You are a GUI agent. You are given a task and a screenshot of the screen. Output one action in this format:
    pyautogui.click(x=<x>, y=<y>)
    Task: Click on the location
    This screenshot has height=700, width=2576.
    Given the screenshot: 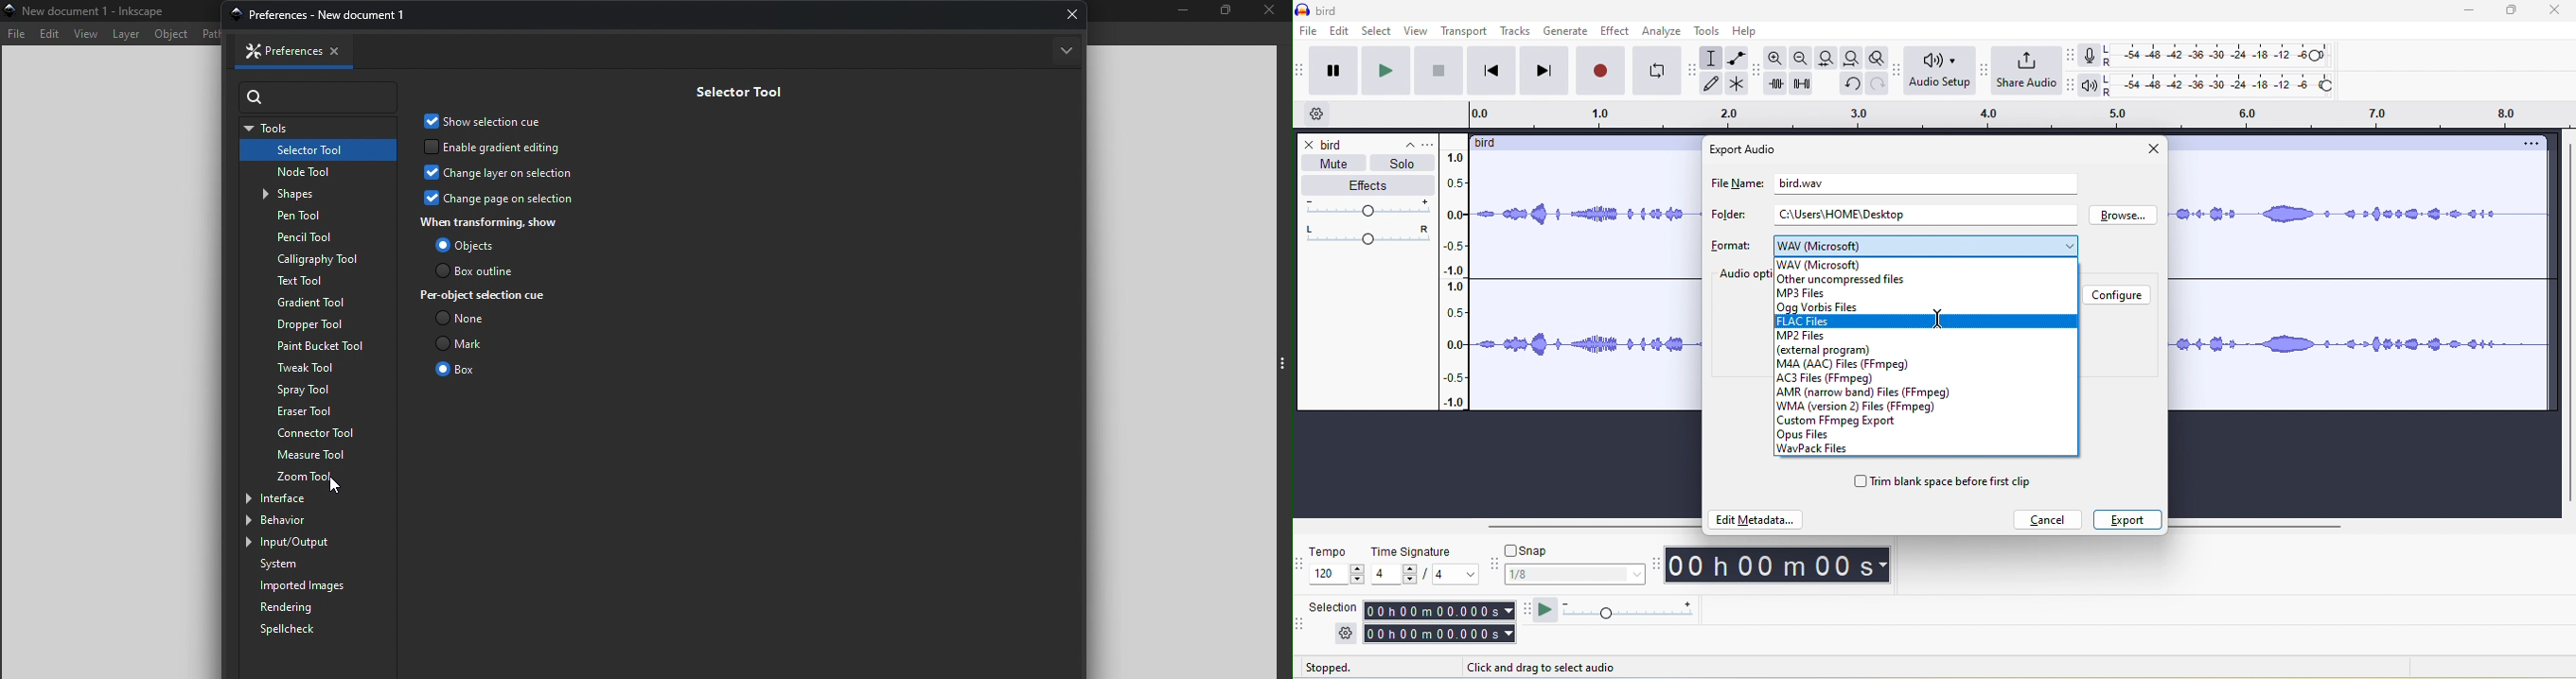 What is the action you would take?
    pyautogui.click(x=1846, y=214)
    